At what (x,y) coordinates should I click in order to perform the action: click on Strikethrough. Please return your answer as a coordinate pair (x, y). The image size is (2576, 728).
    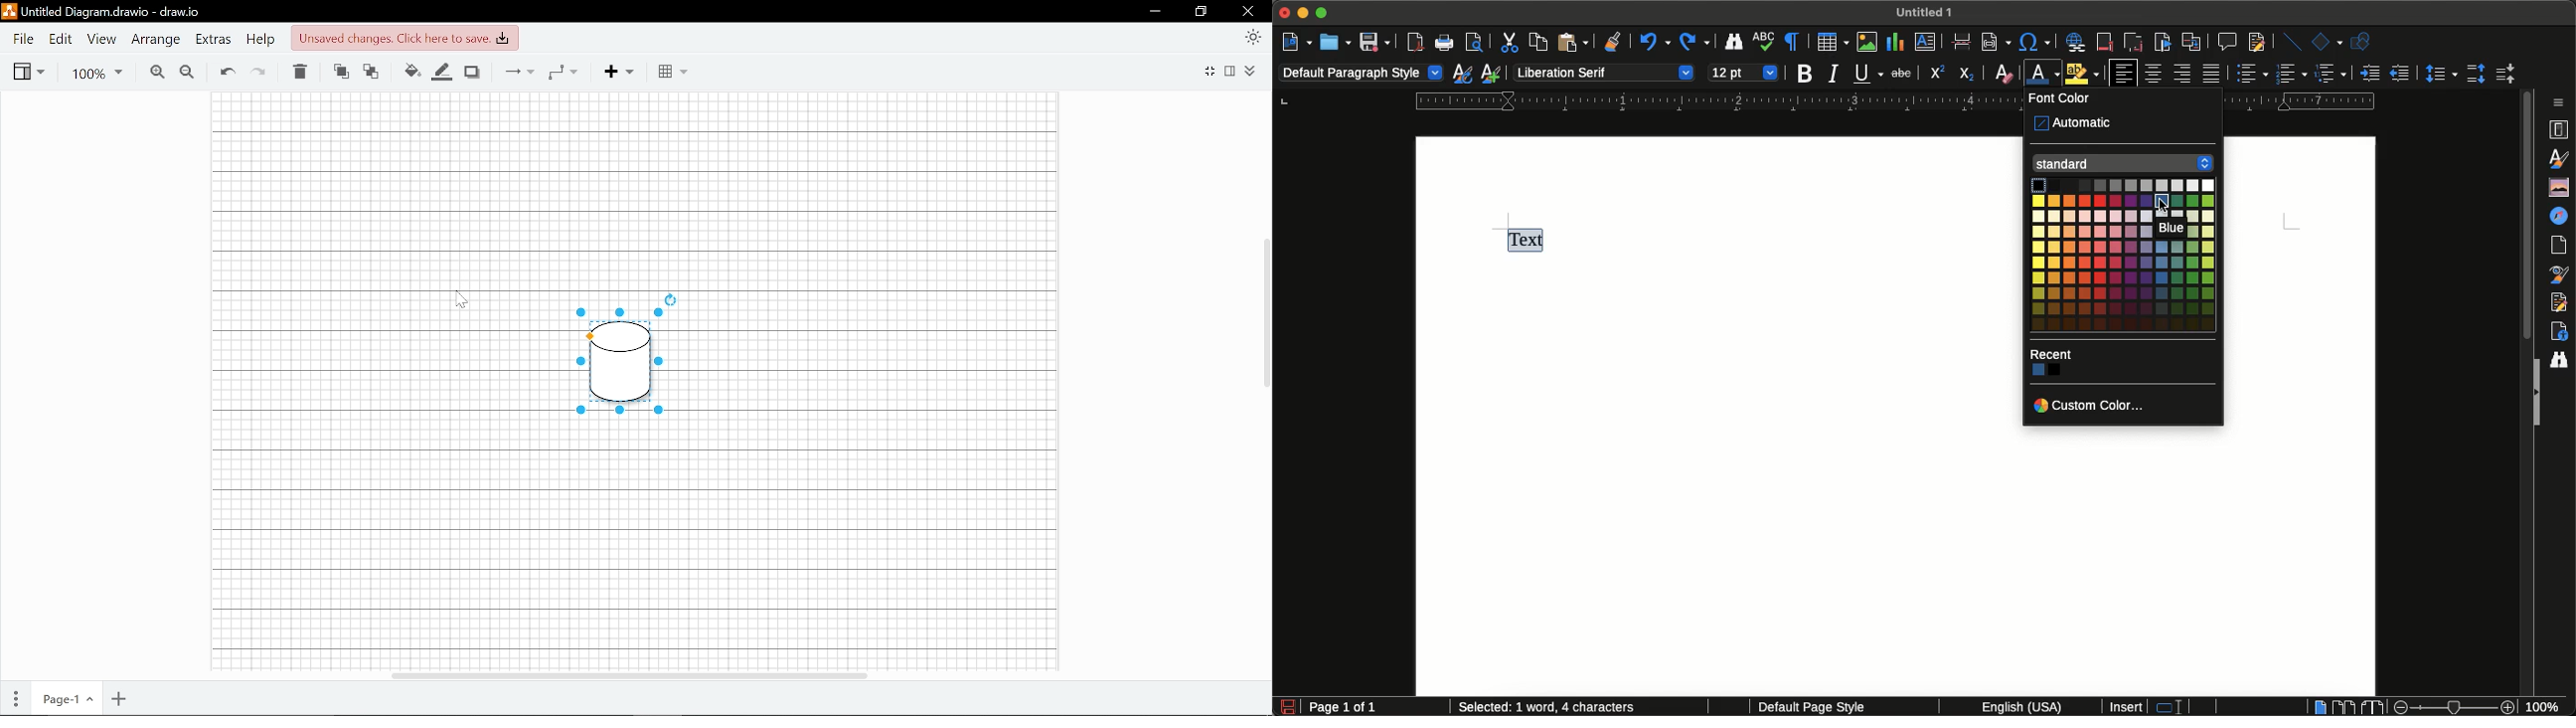
    Looking at the image, I should click on (1900, 74).